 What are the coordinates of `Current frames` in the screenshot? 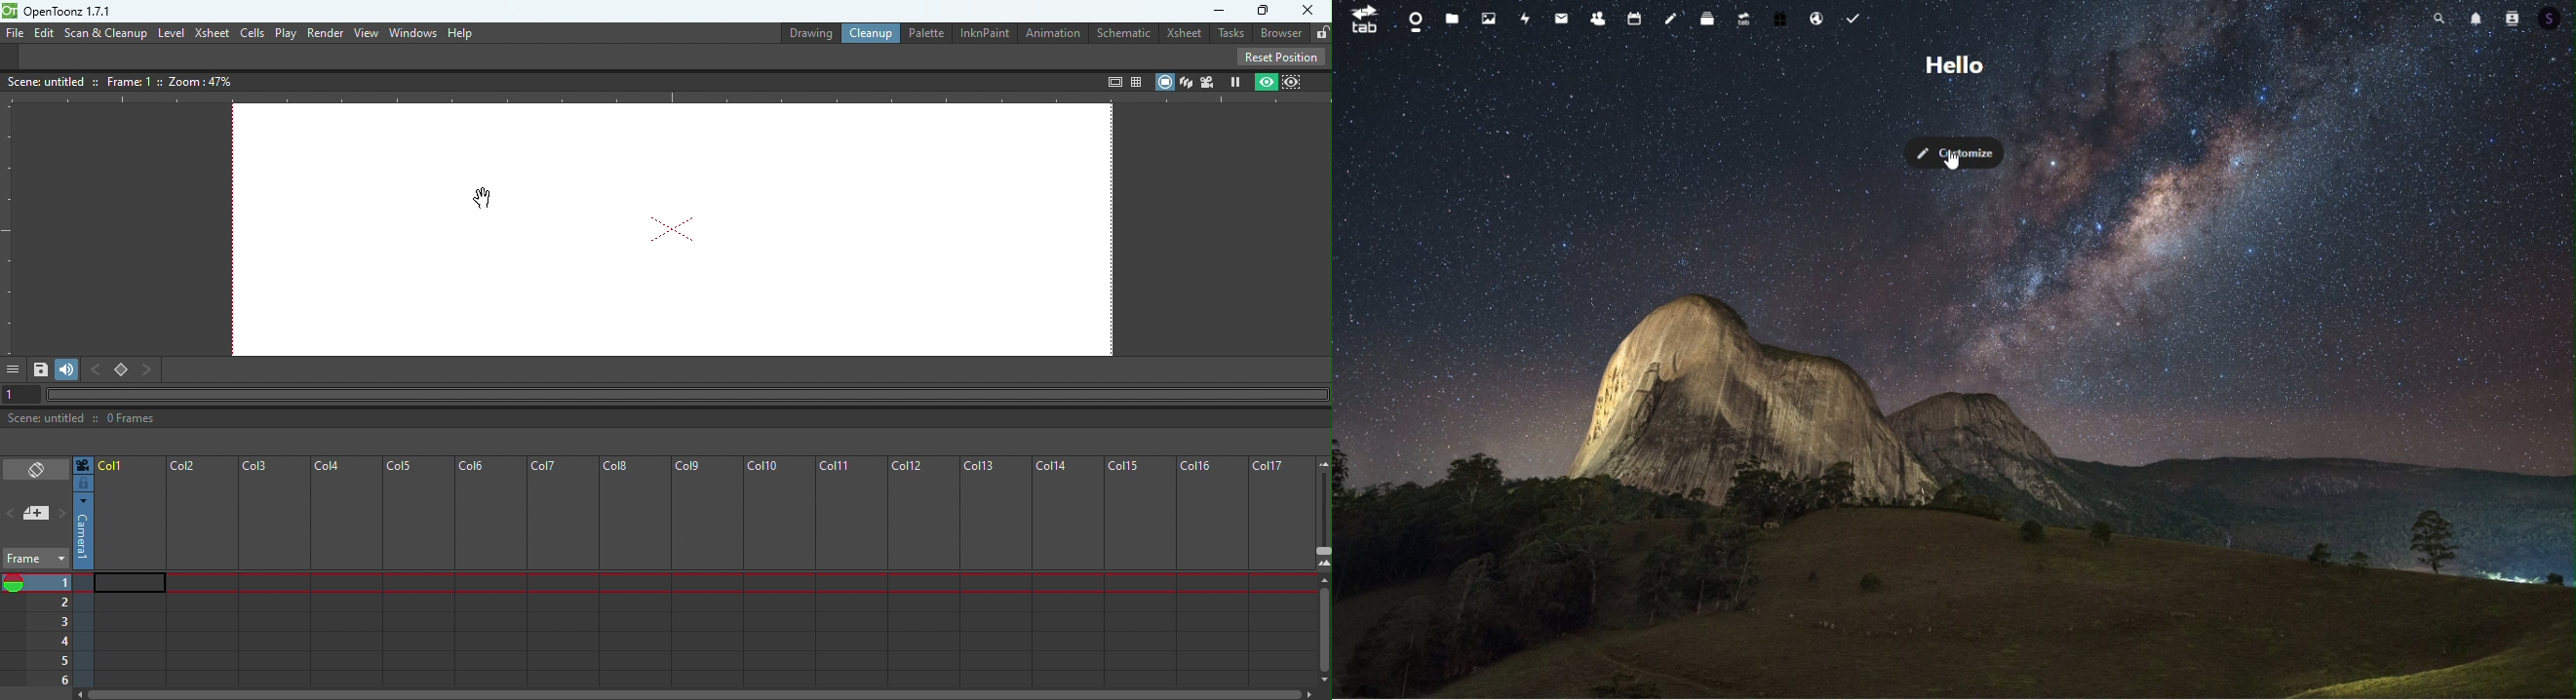 It's located at (37, 629).